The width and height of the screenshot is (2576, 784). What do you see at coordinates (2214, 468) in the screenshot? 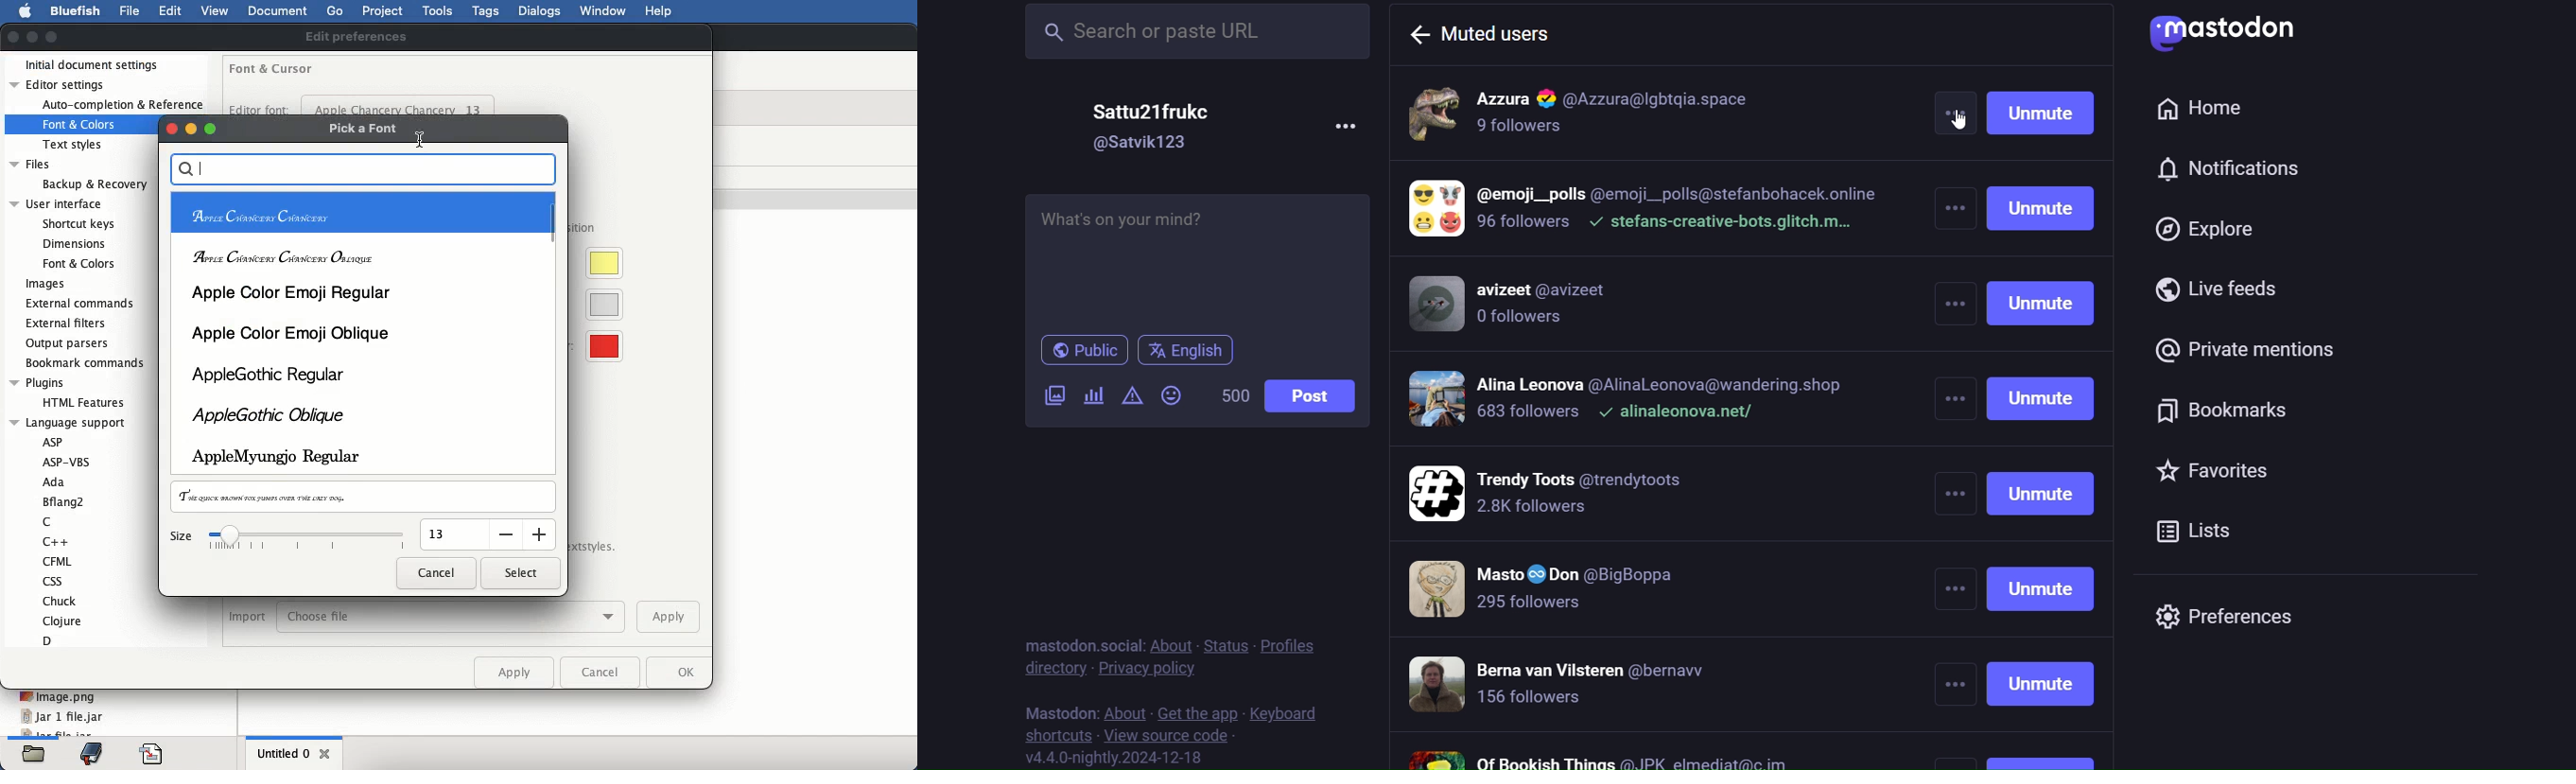
I see `favorites` at bounding box center [2214, 468].